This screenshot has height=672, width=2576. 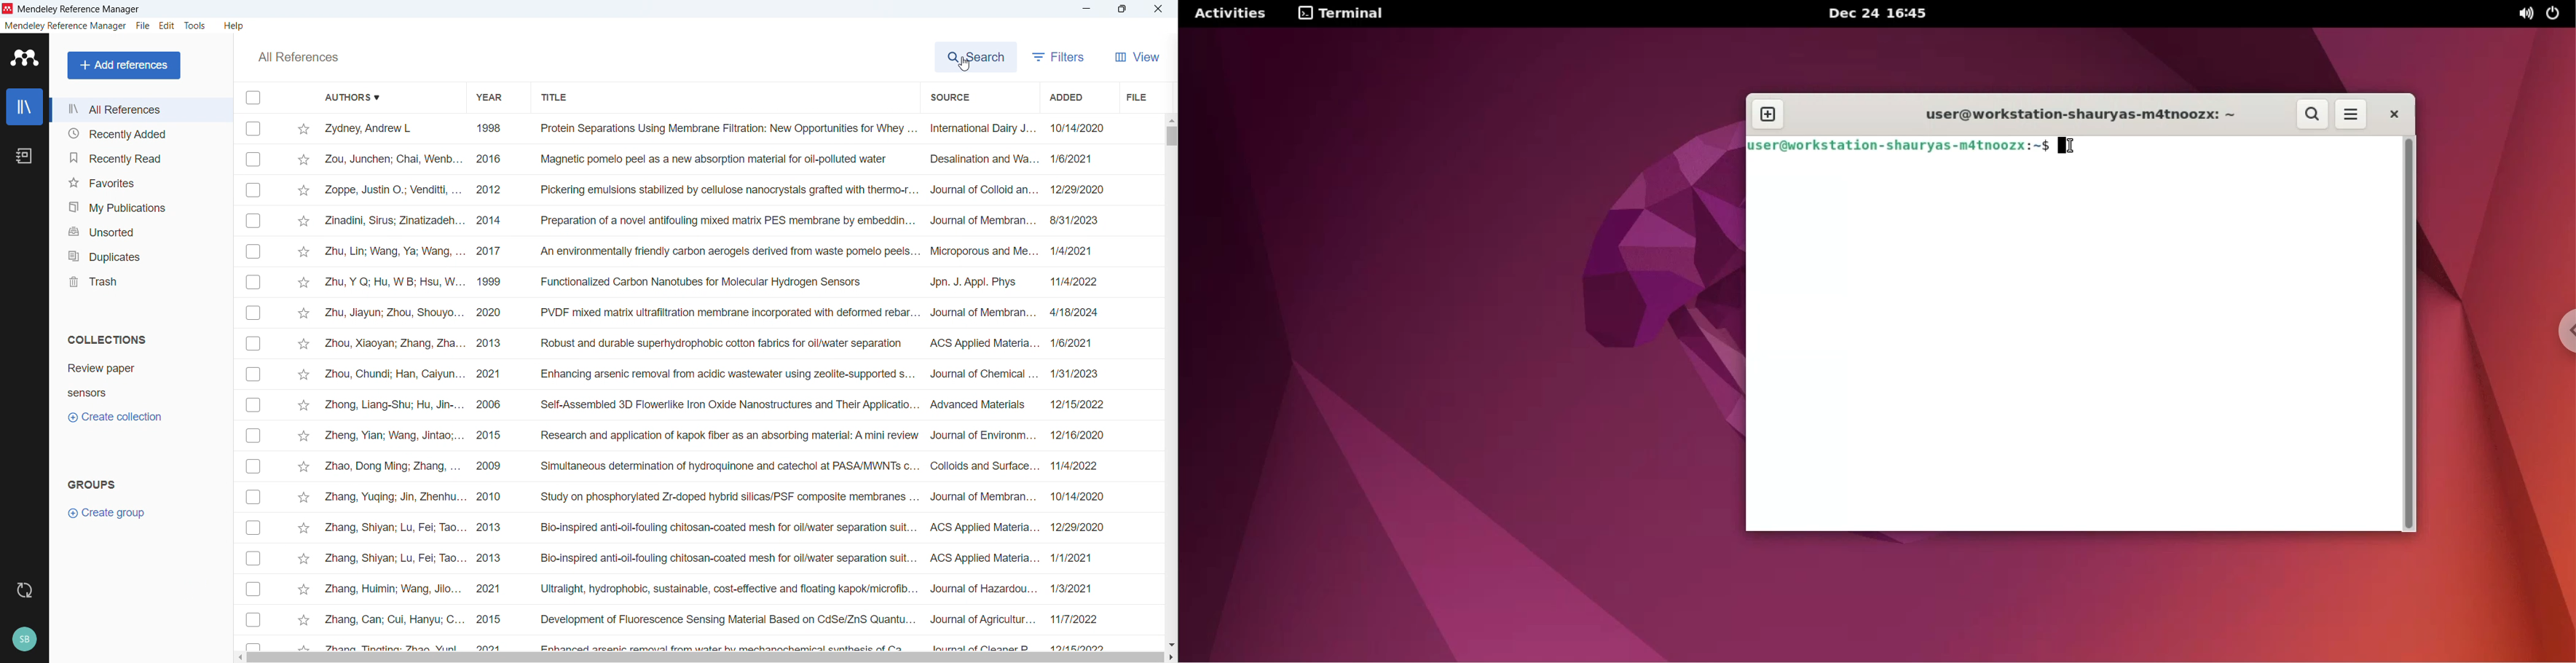 What do you see at coordinates (114, 417) in the screenshot?
I see `Create collection ` at bounding box center [114, 417].